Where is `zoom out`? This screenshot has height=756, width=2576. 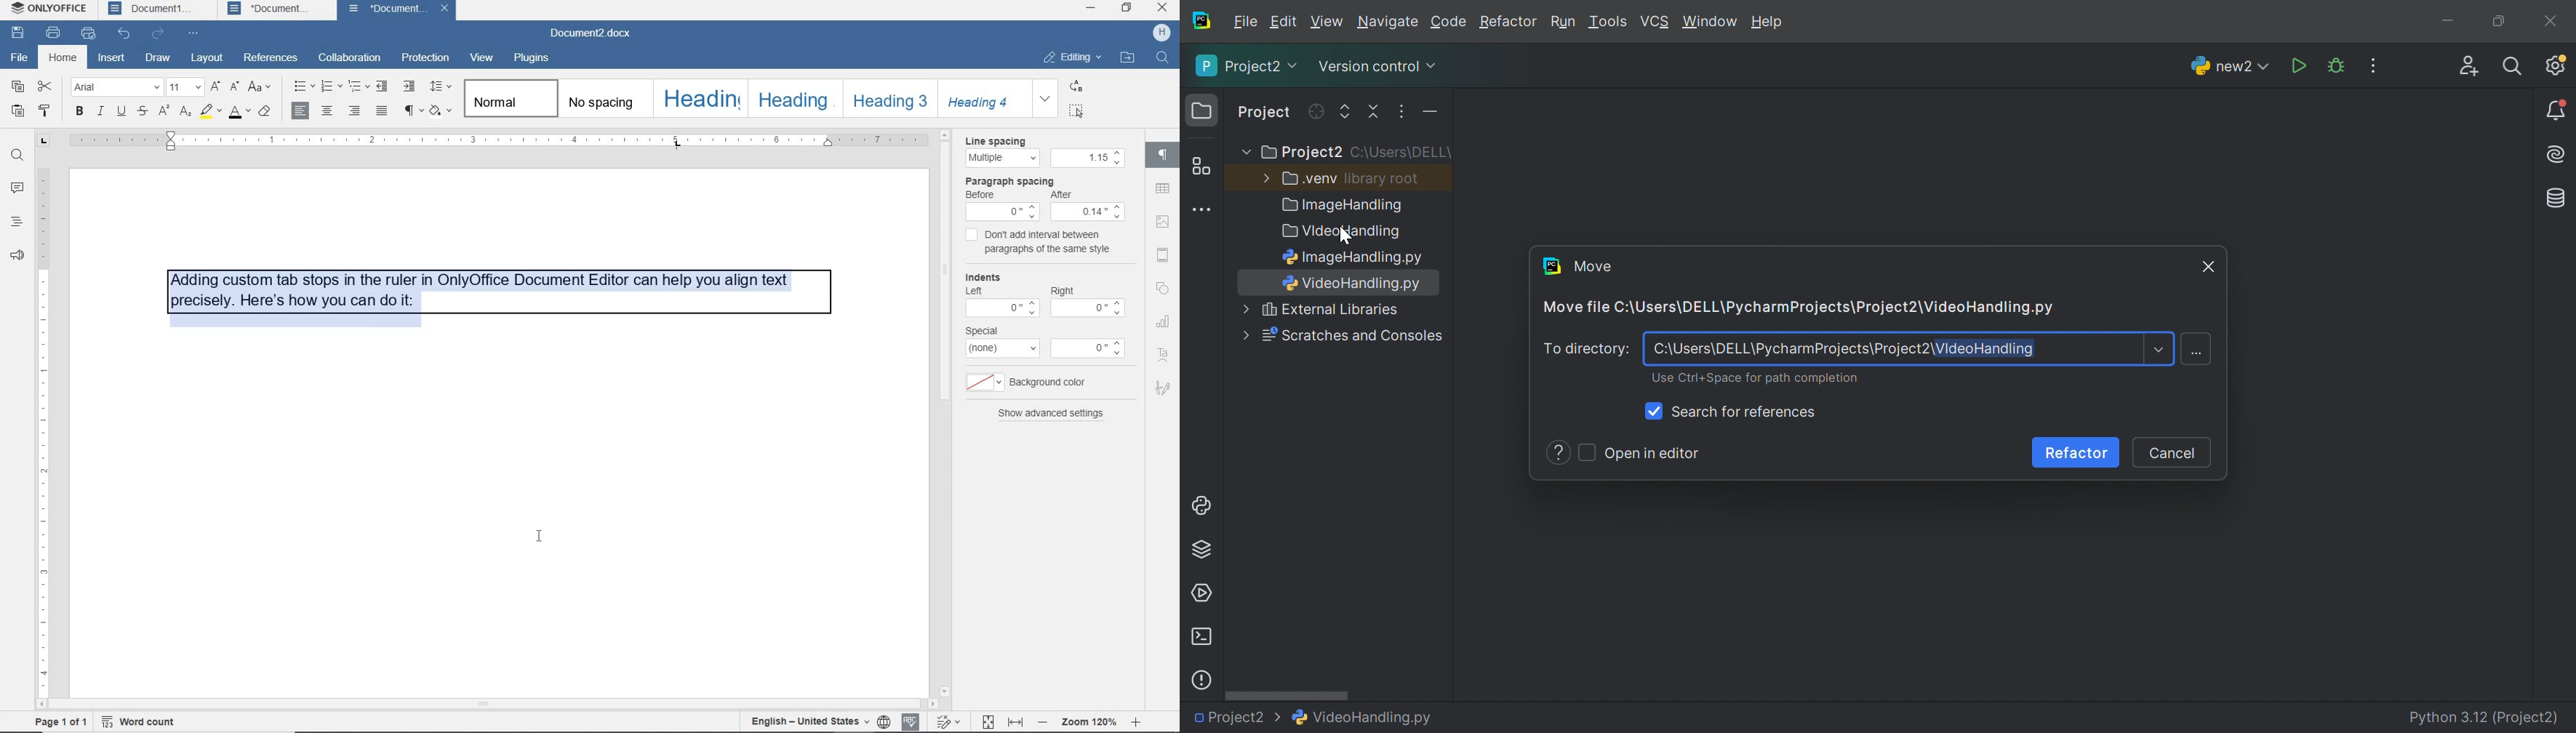 zoom out is located at coordinates (1042, 724).